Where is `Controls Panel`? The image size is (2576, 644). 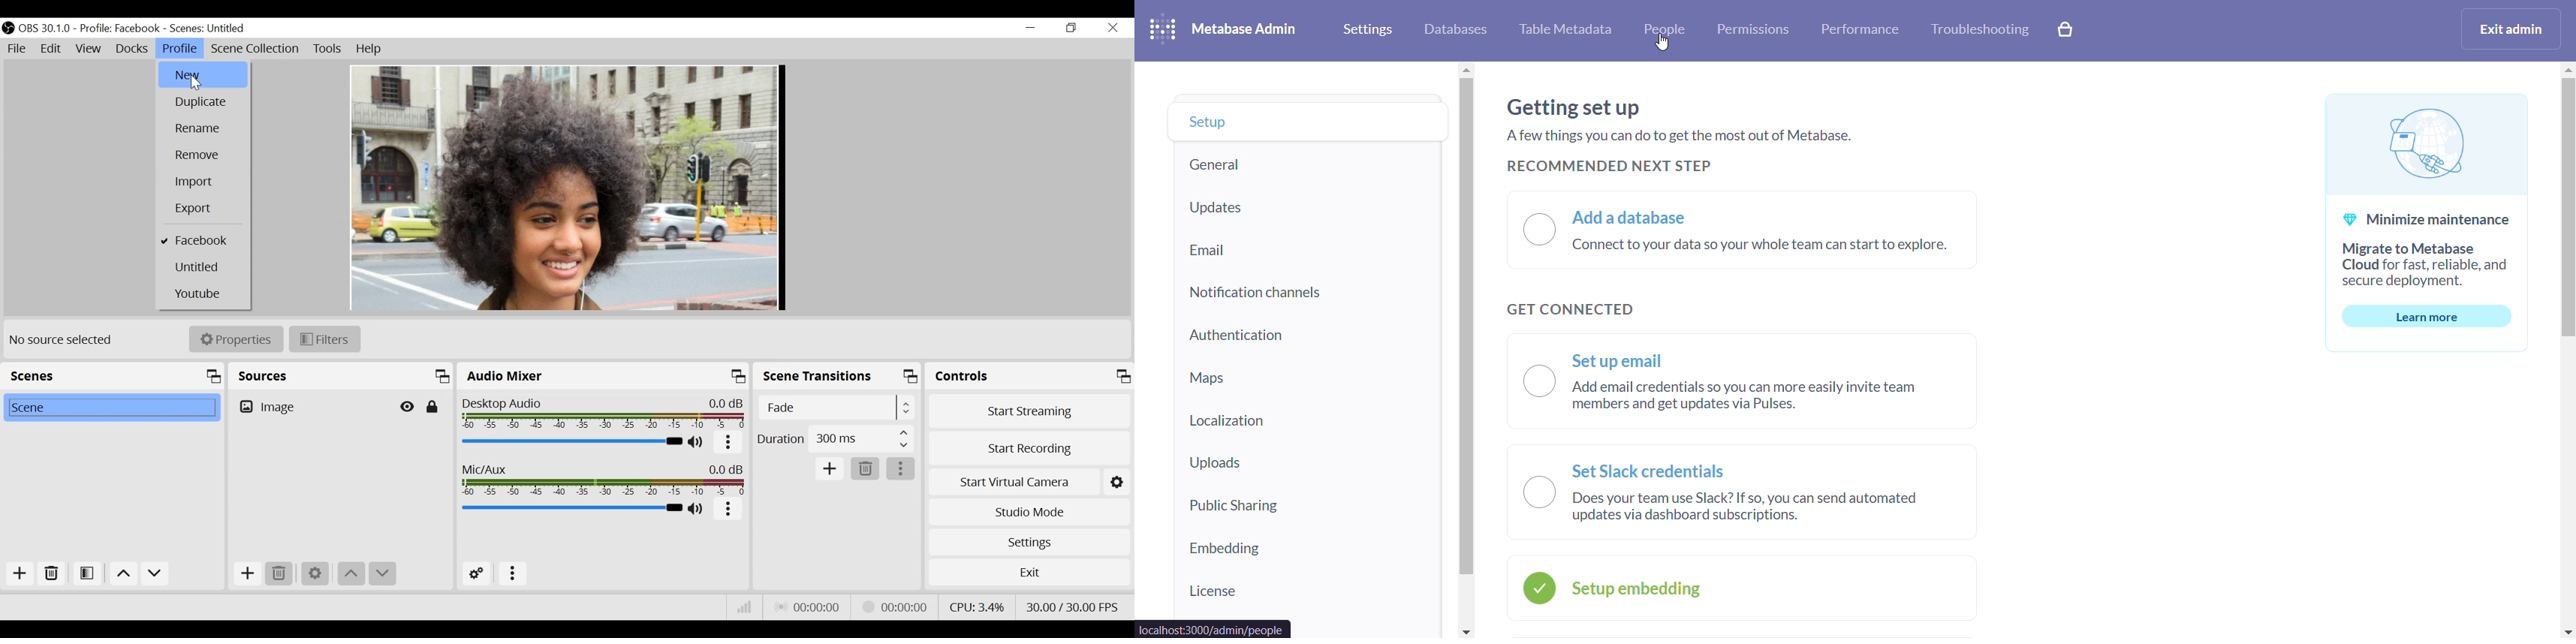
Controls Panel is located at coordinates (1031, 376).